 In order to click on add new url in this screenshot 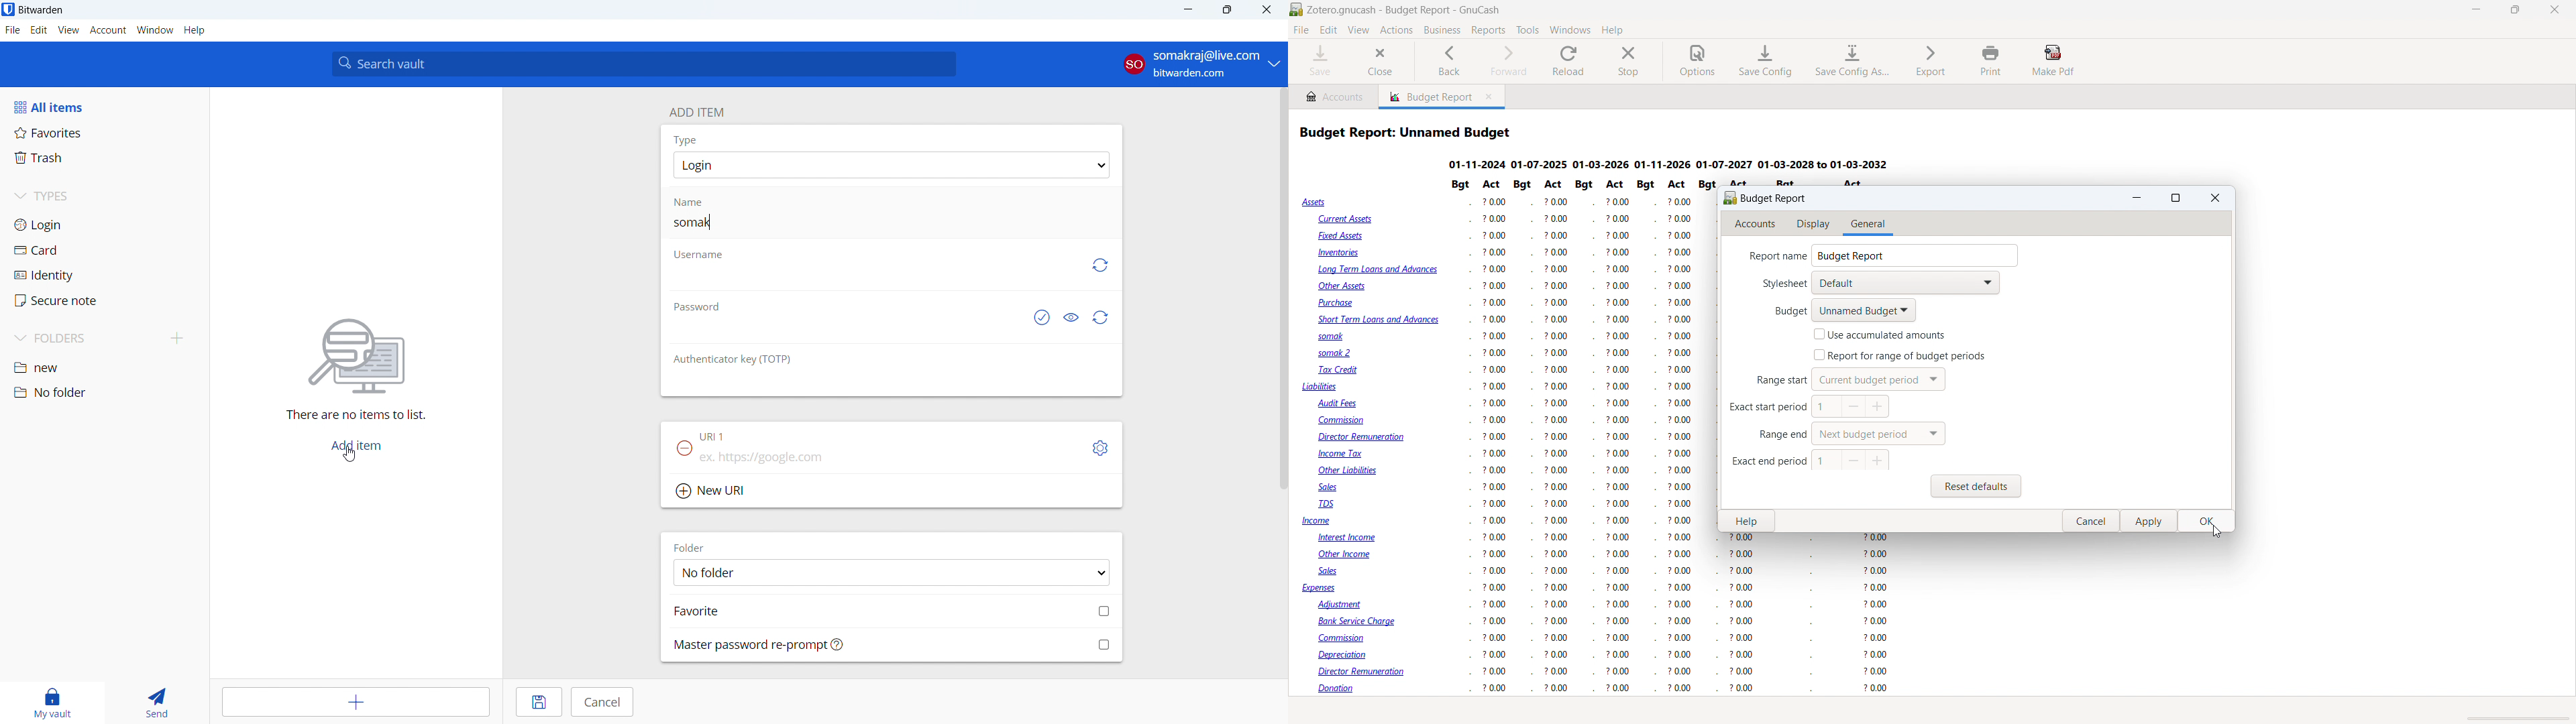, I will do `click(892, 492)`.